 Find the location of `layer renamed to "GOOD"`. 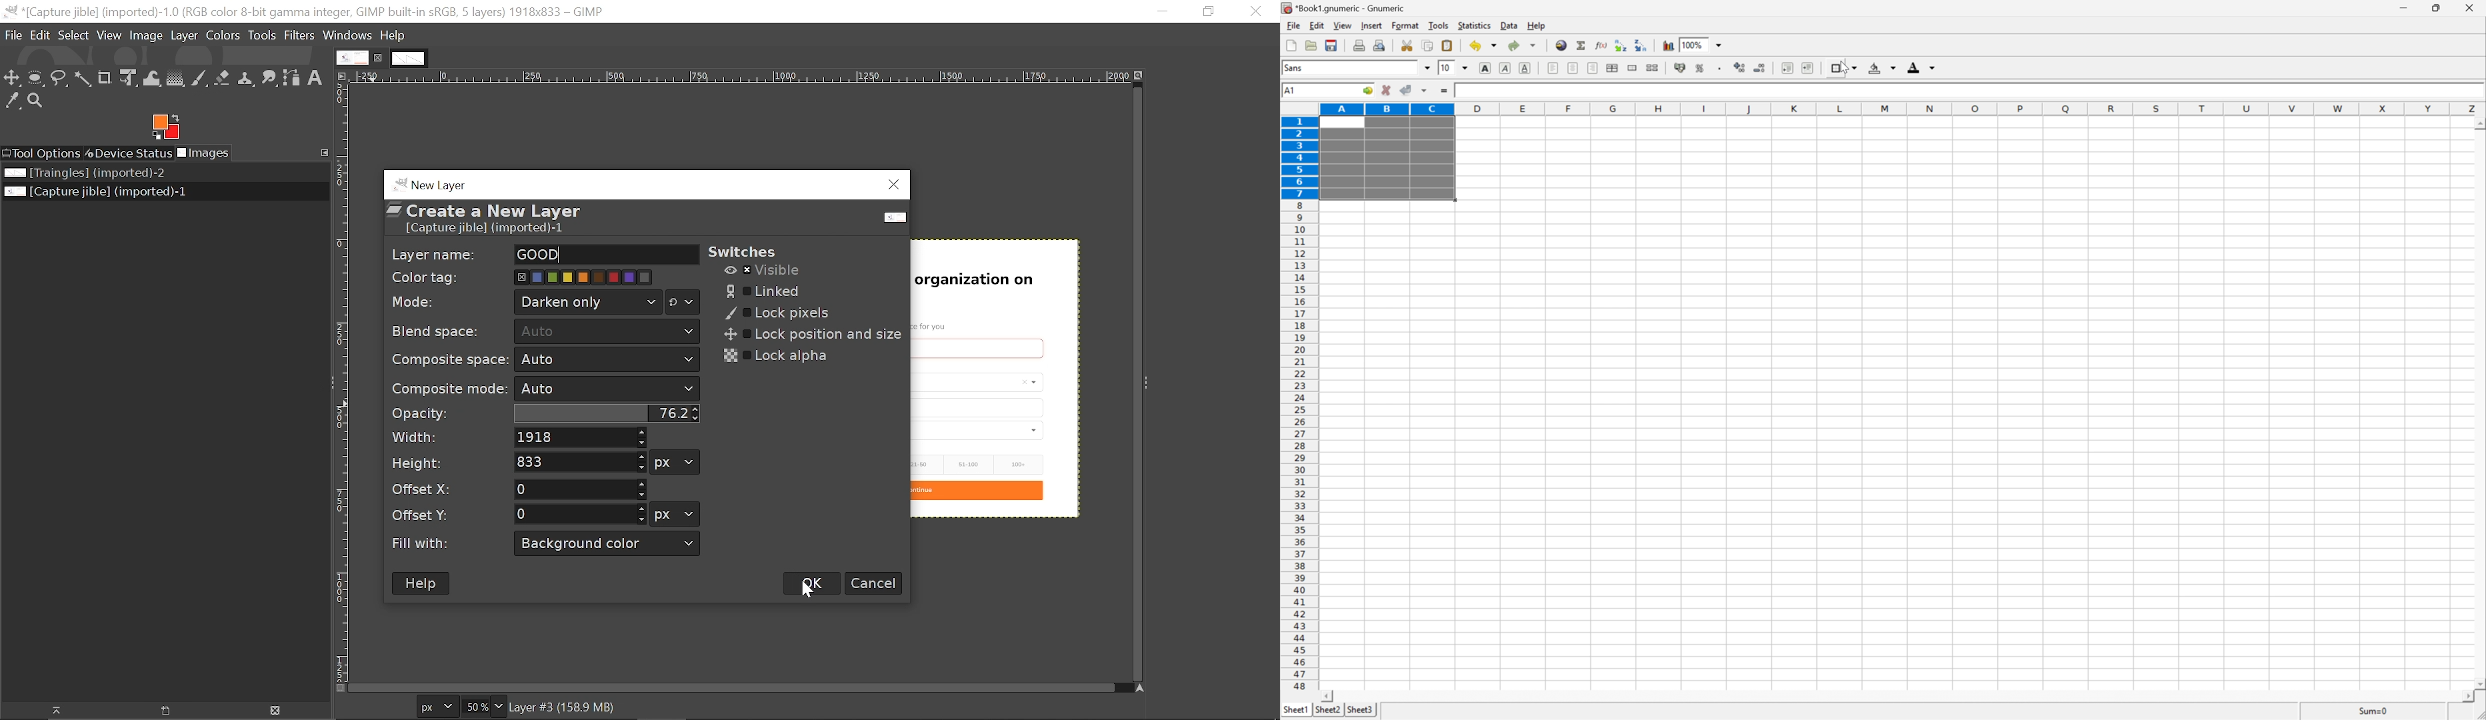

layer renamed to "GOOD" is located at coordinates (539, 255).